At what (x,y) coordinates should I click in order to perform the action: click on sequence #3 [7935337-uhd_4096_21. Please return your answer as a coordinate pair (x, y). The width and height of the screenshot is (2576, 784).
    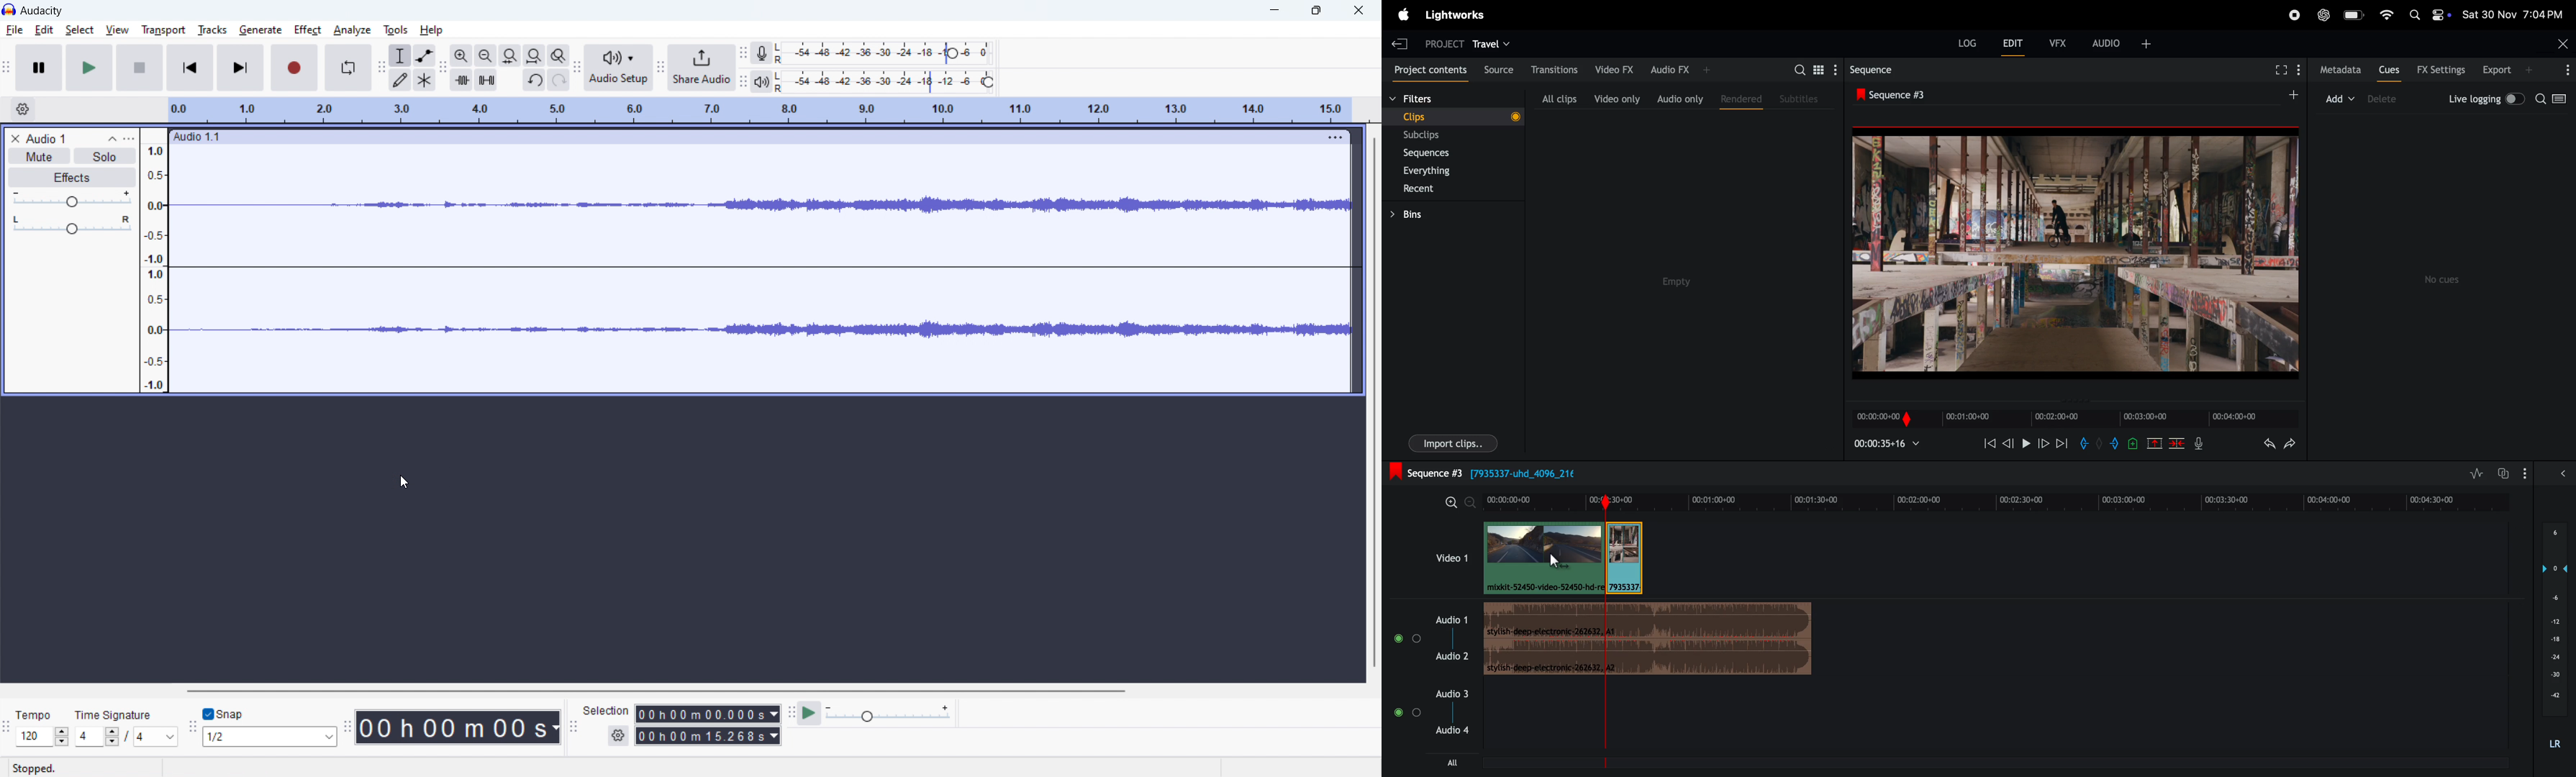
    Looking at the image, I should click on (1523, 473).